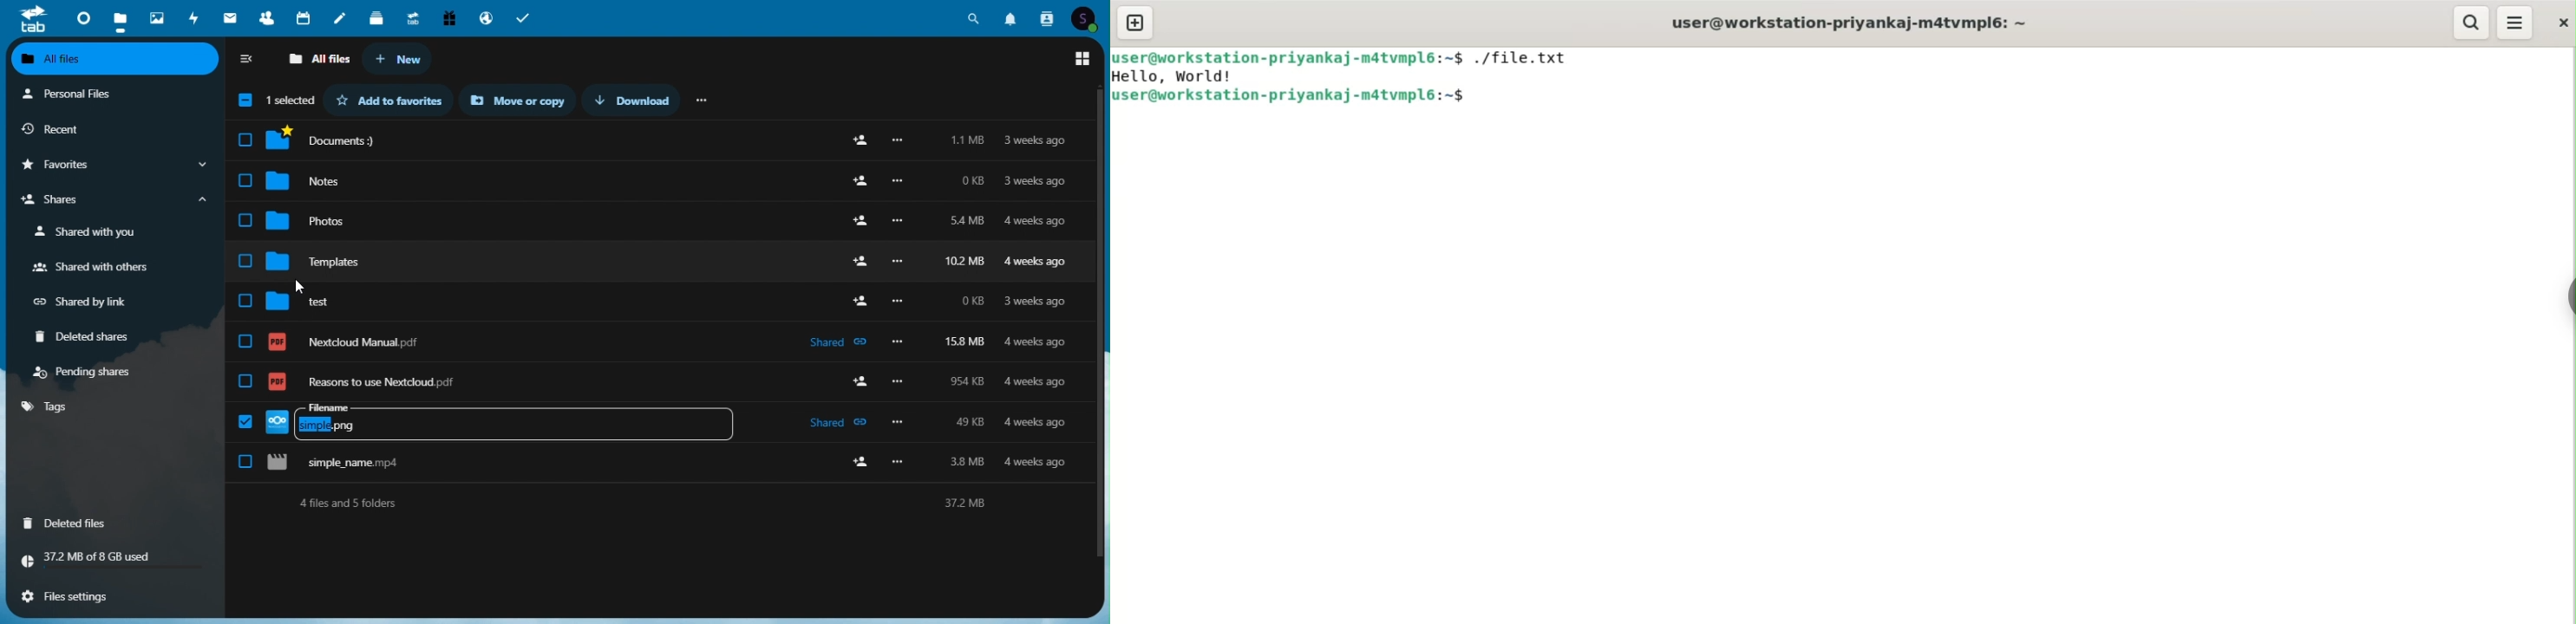  What do you see at coordinates (48, 406) in the screenshot?
I see `tags` at bounding box center [48, 406].